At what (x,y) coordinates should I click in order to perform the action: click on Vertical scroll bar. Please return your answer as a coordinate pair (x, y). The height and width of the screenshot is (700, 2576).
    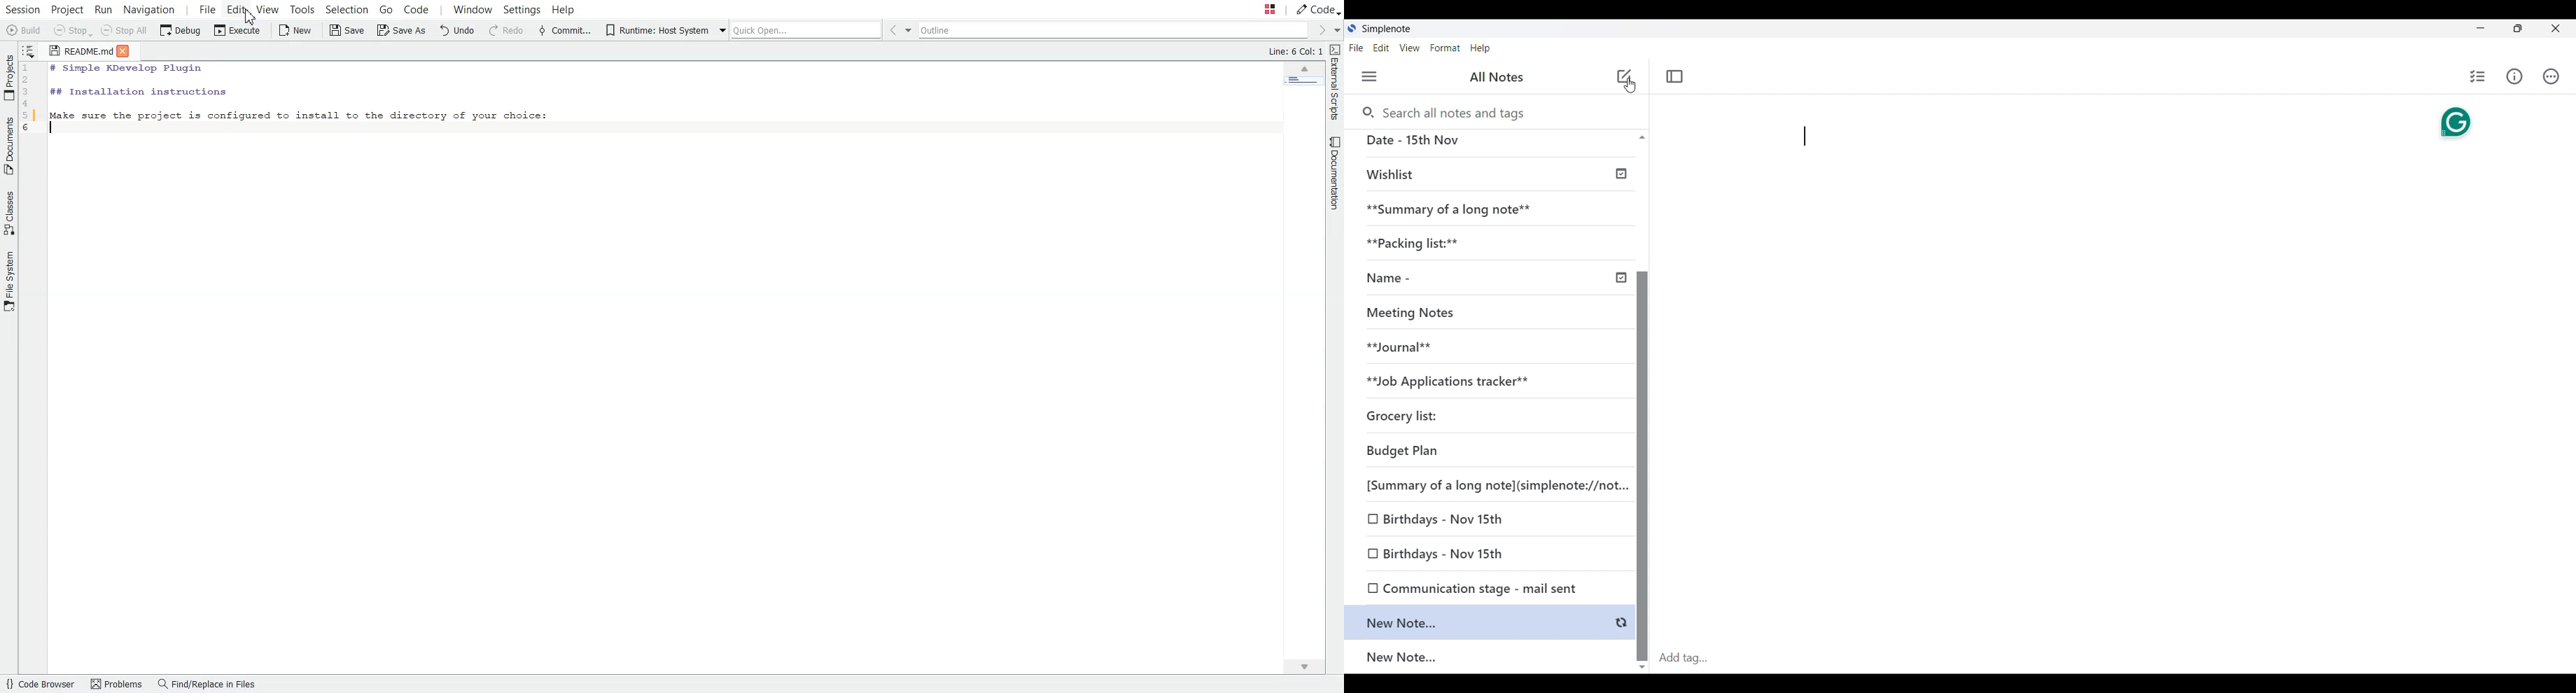
    Looking at the image, I should click on (1642, 400).